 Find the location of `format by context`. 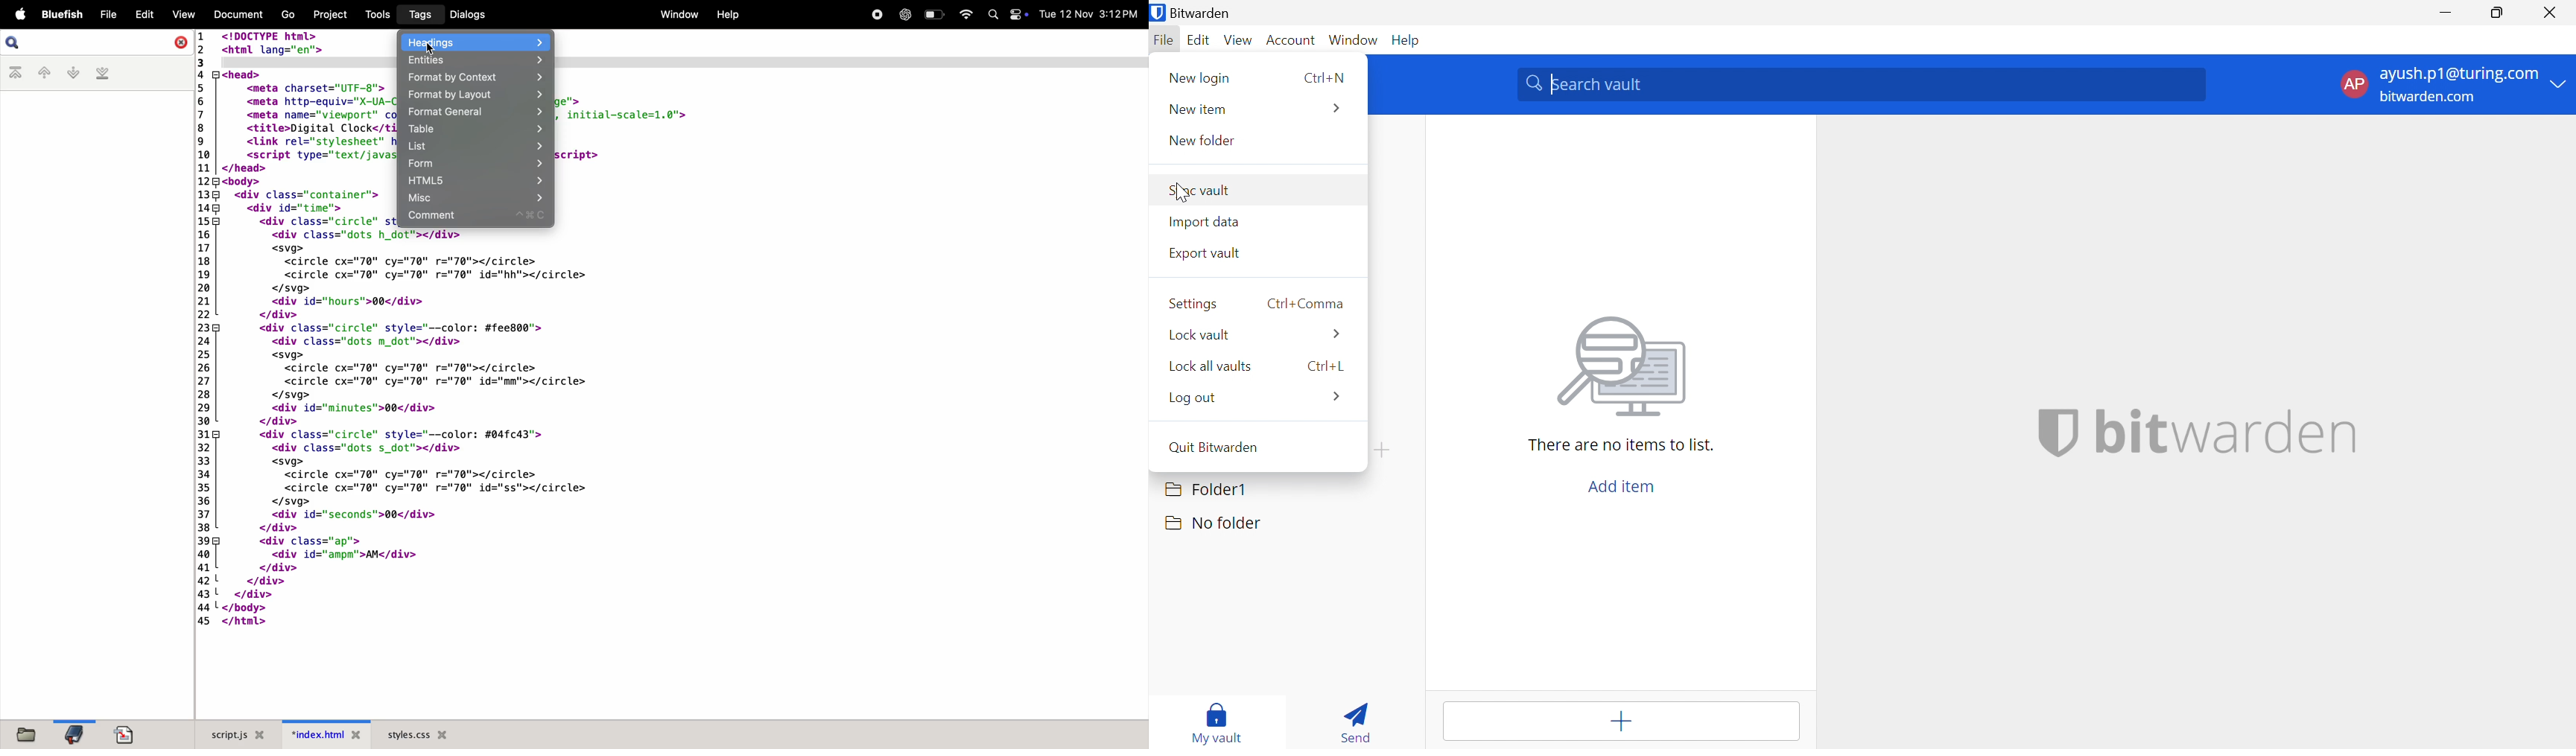

format by context is located at coordinates (473, 78).